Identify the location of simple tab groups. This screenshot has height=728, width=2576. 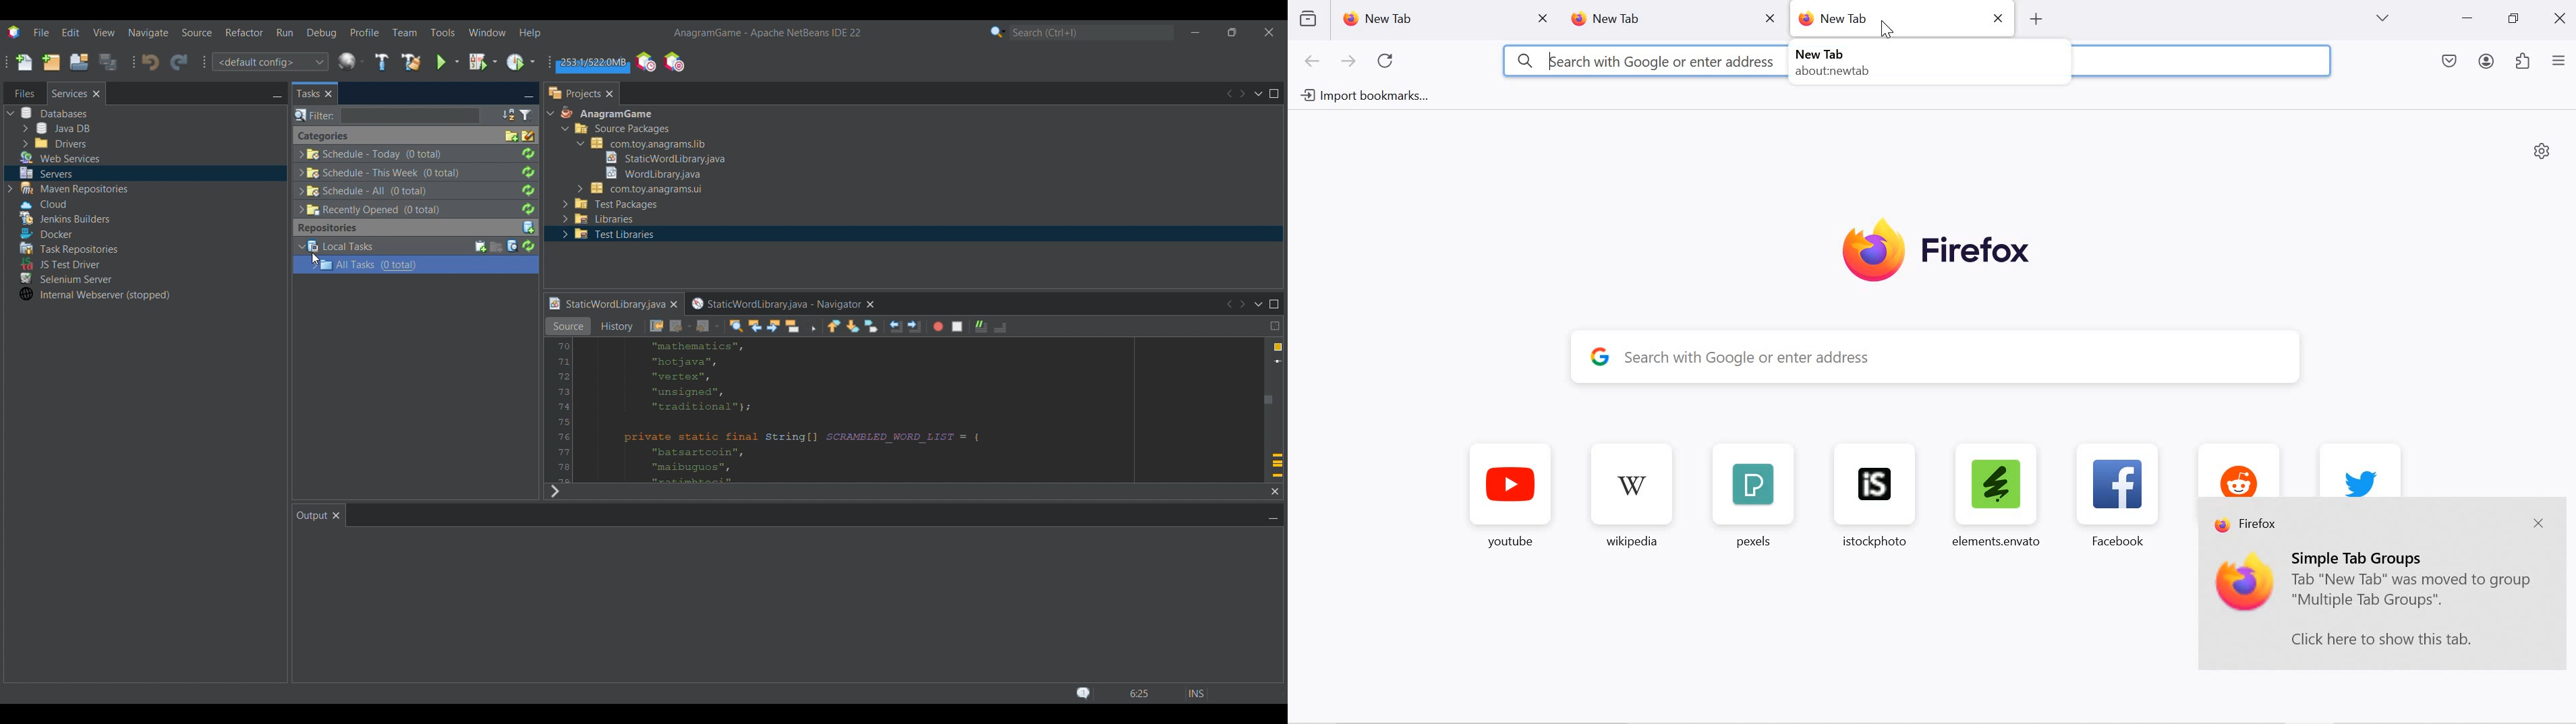
(2360, 557).